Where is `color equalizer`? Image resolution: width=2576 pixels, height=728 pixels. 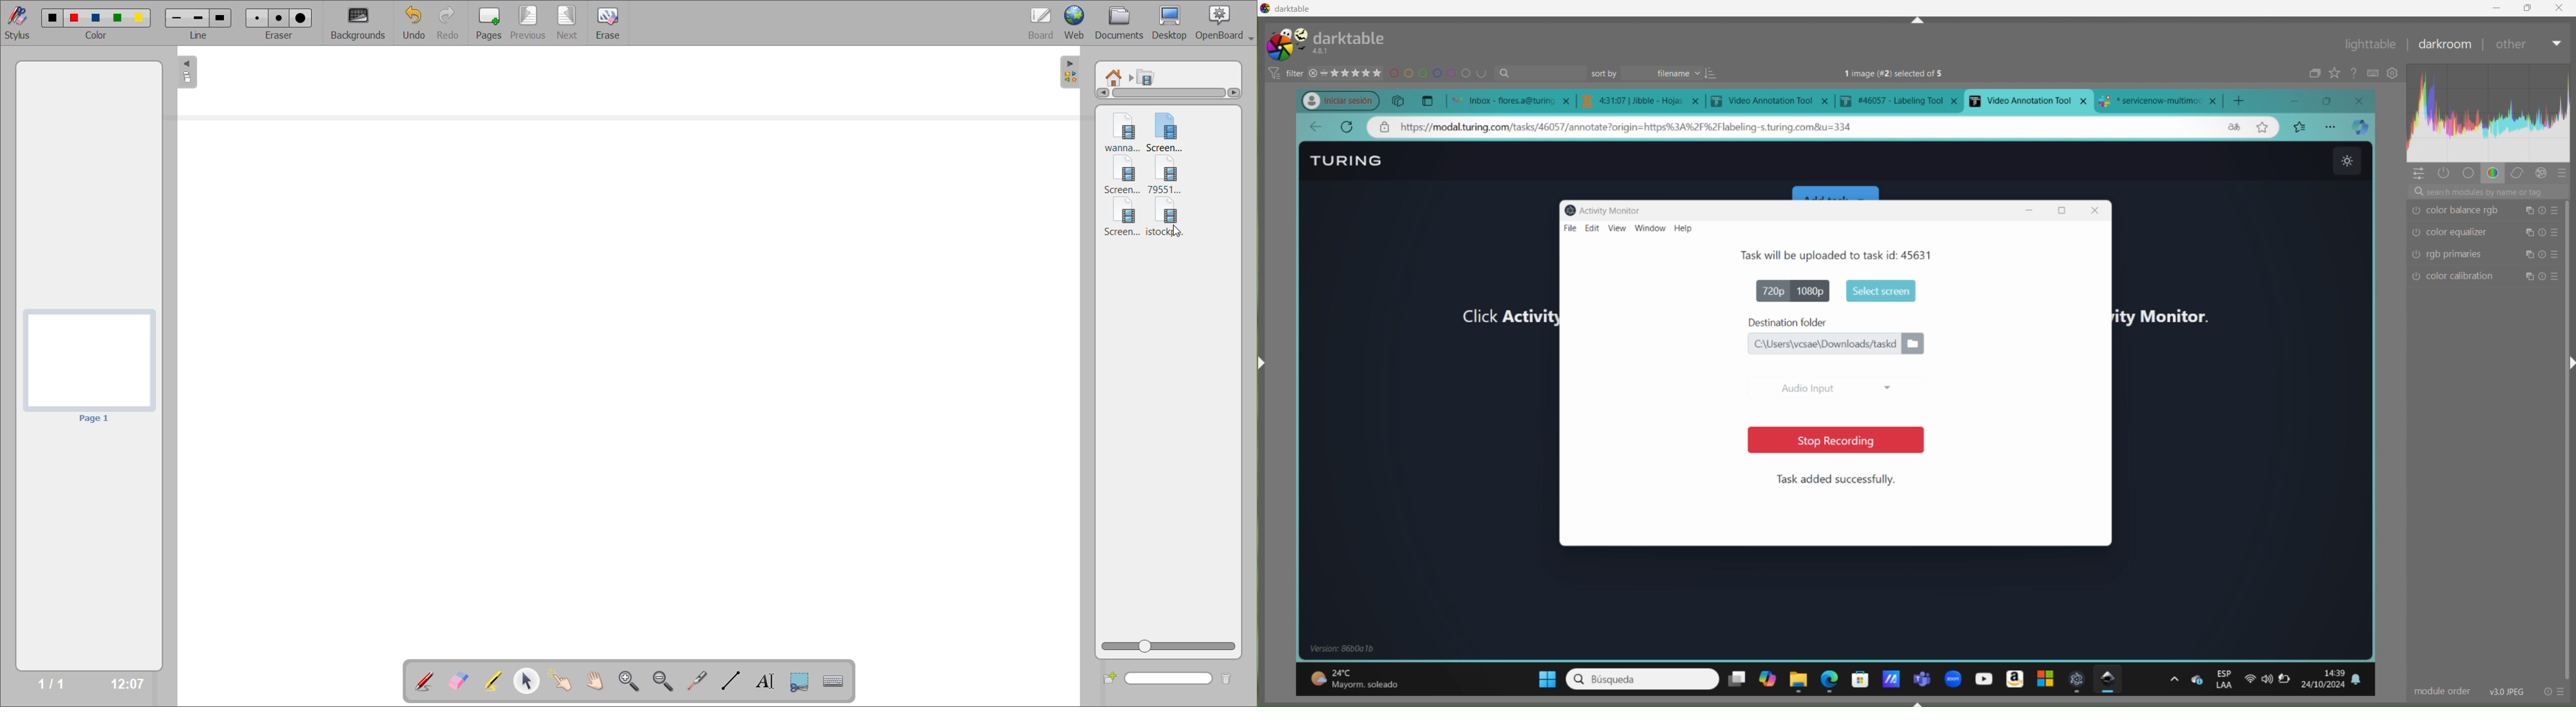 color equalizer is located at coordinates (2489, 233).